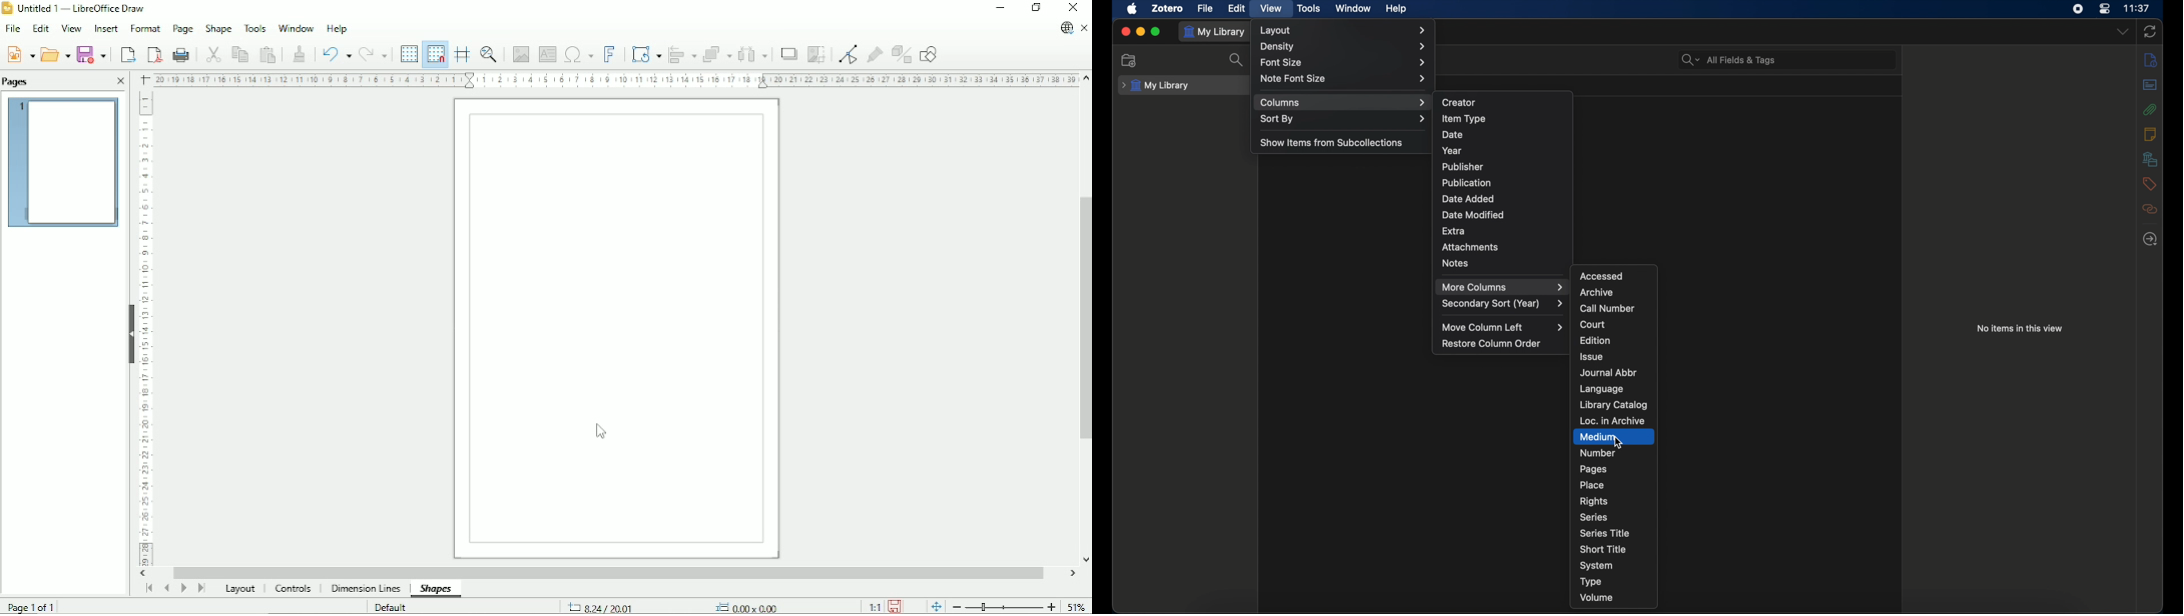  What do you see at coordinates (1333, 142) in the screenshot?
I see `show items from subcollections` at bounding box center [1333, 142].